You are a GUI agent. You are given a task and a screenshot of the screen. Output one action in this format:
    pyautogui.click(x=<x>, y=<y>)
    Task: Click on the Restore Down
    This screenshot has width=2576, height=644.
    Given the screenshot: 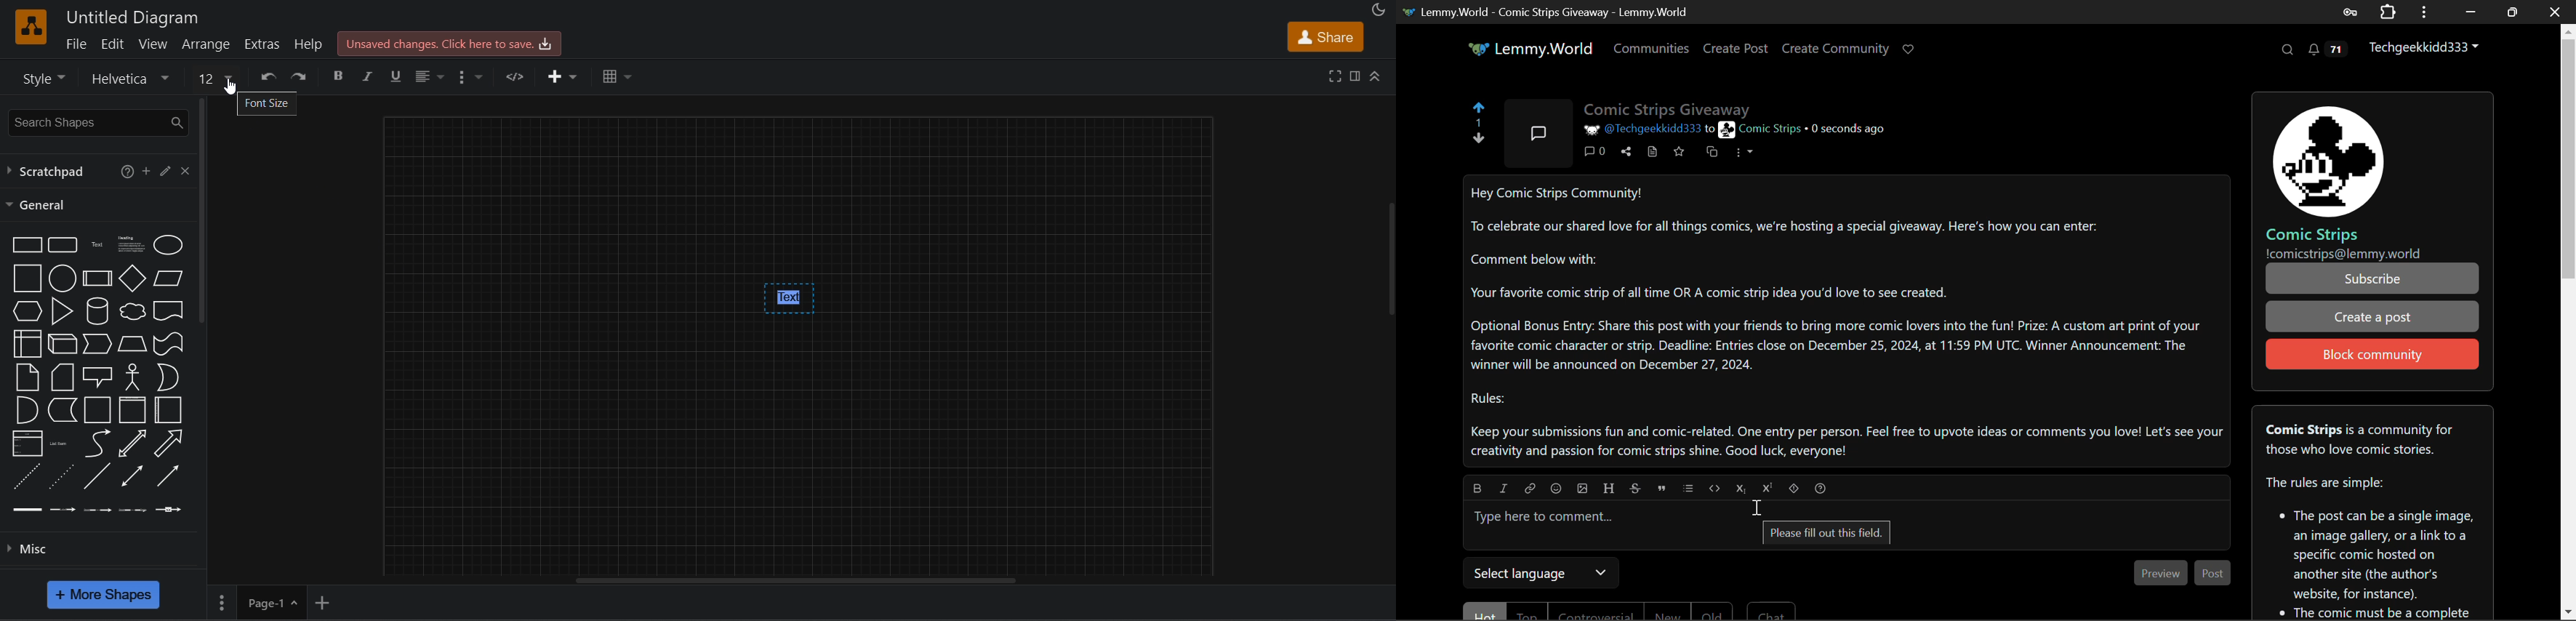 What is the action you would take?
    pyautogui.click(x=2471, y=11)
    